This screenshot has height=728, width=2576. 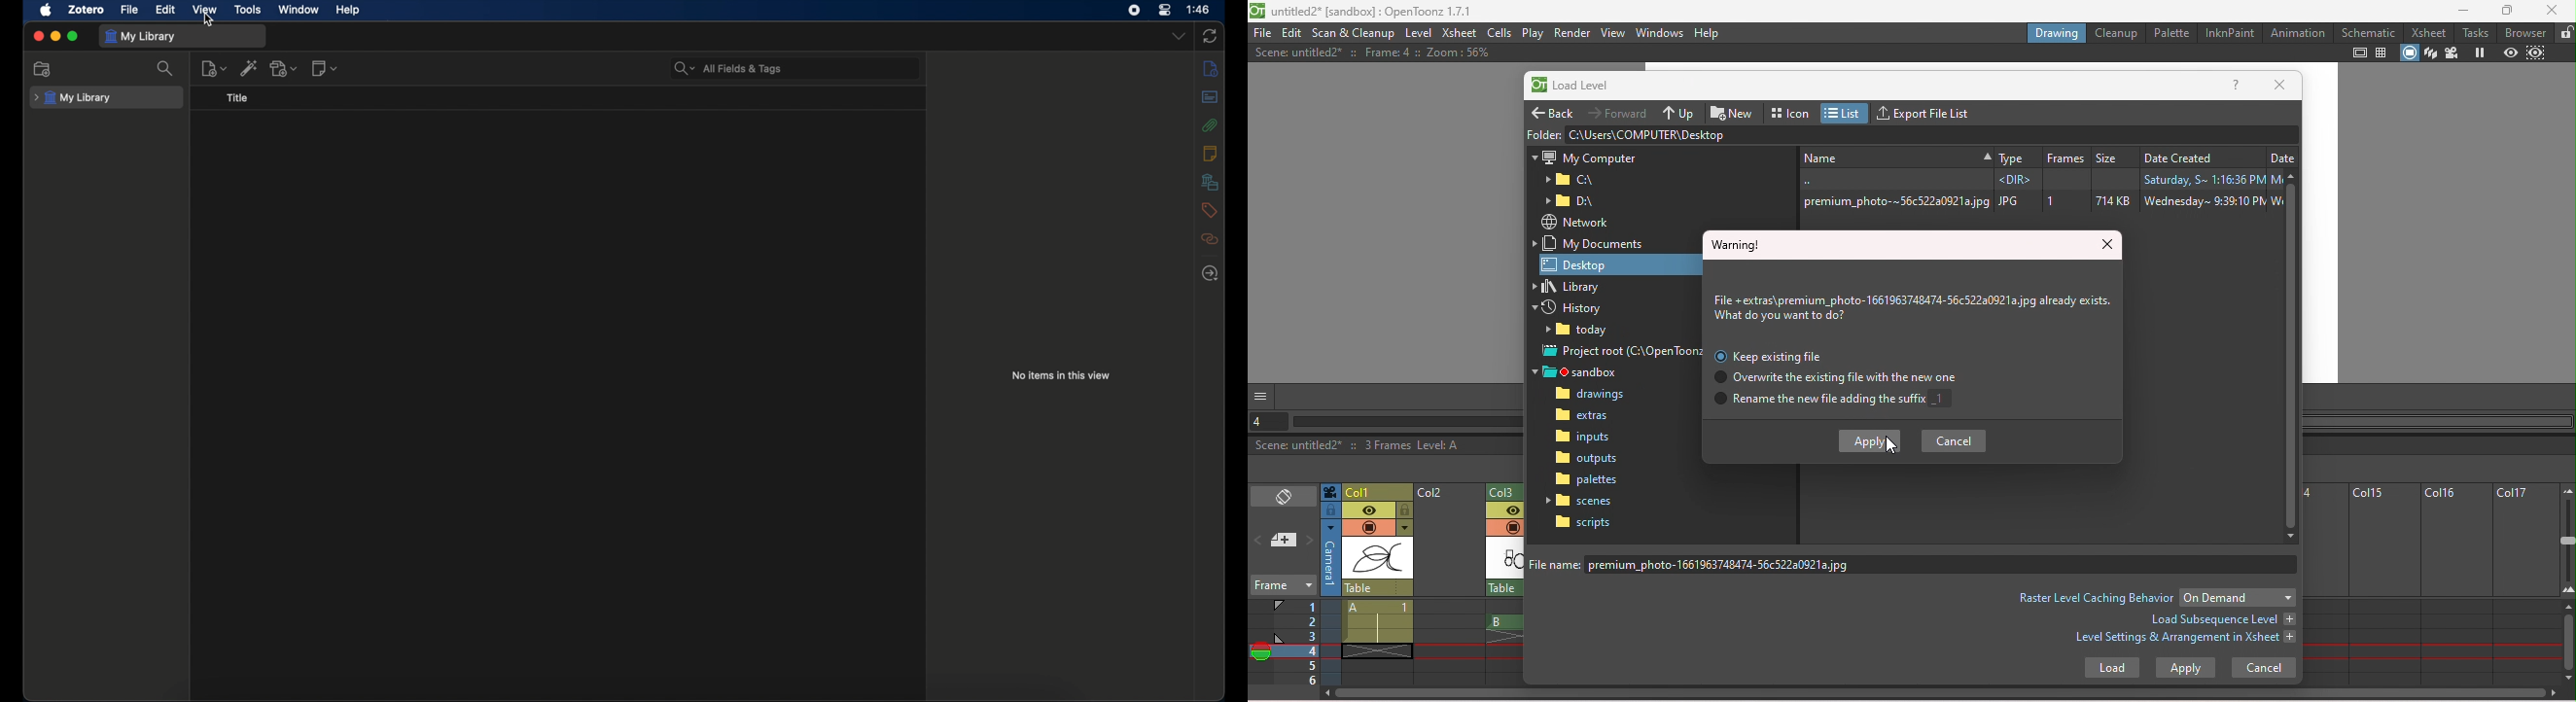 I want to click on My work documents, so click(x=1594, y=243).